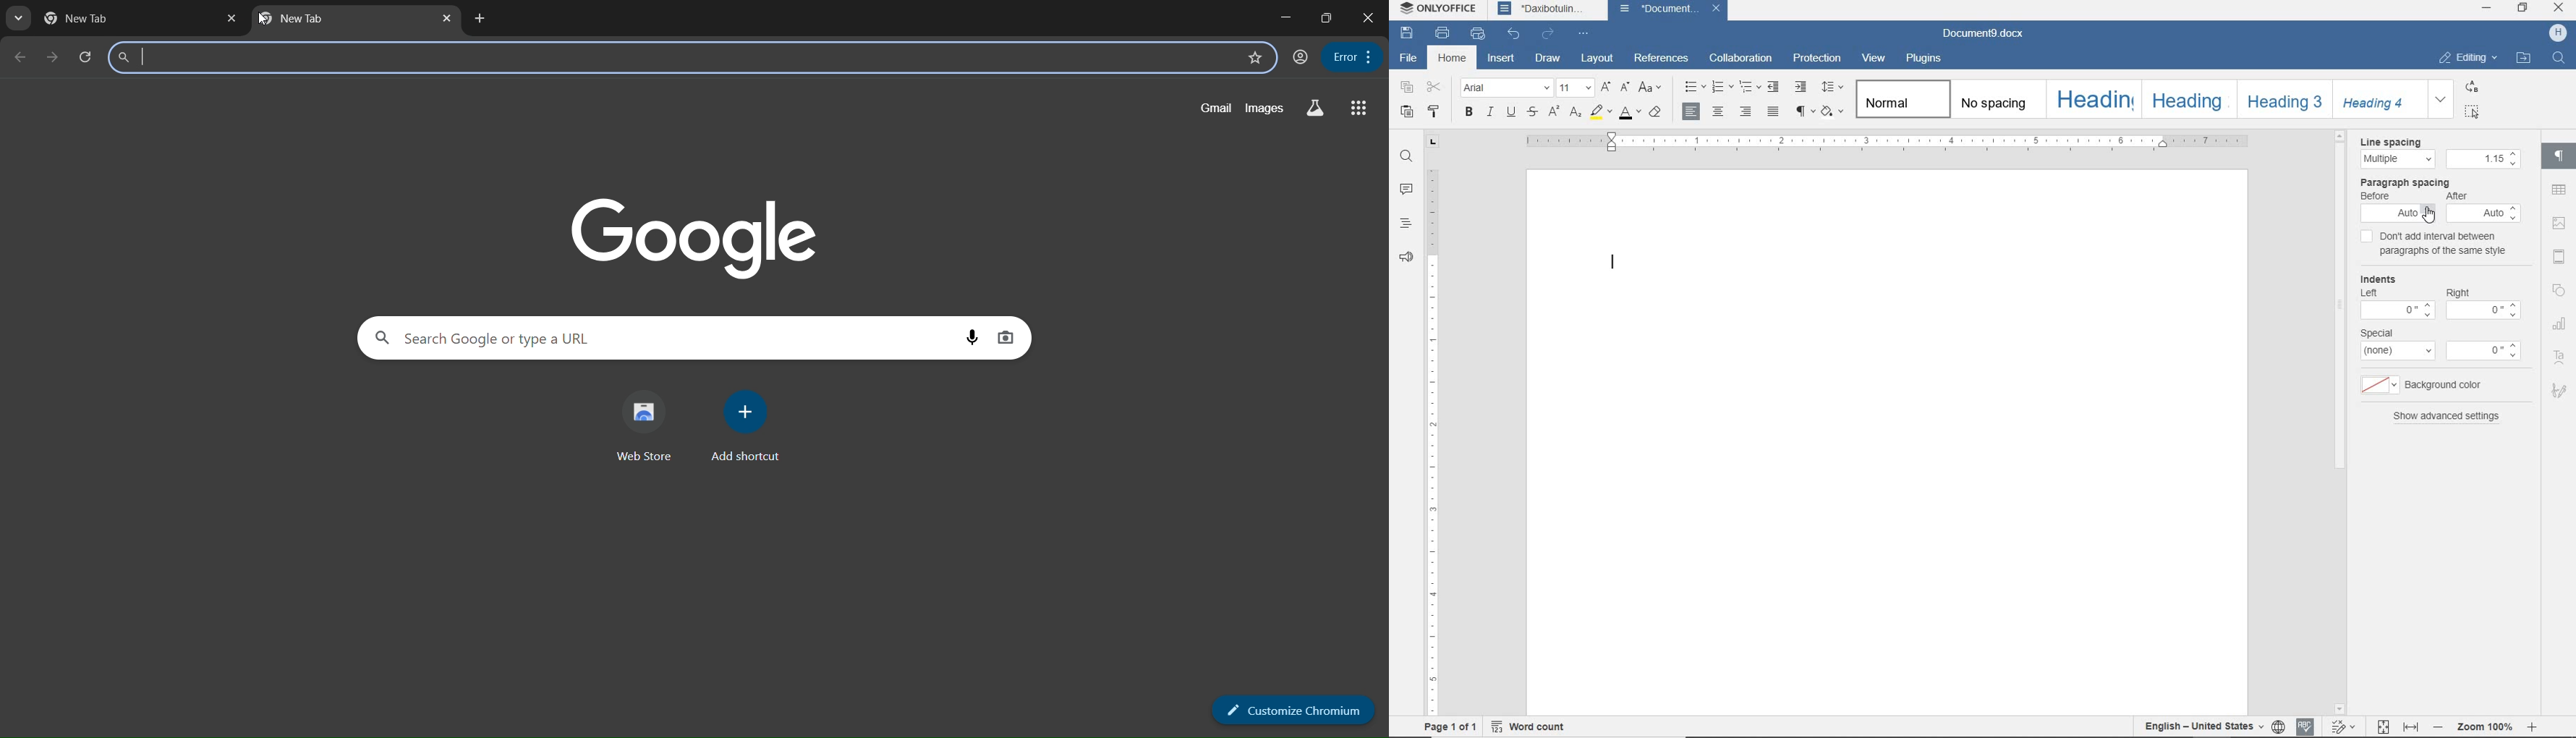 The image size is (2576, 756). Describe the element at coordinates (1615, 263) in the screenshot. I see `editor` at that location.